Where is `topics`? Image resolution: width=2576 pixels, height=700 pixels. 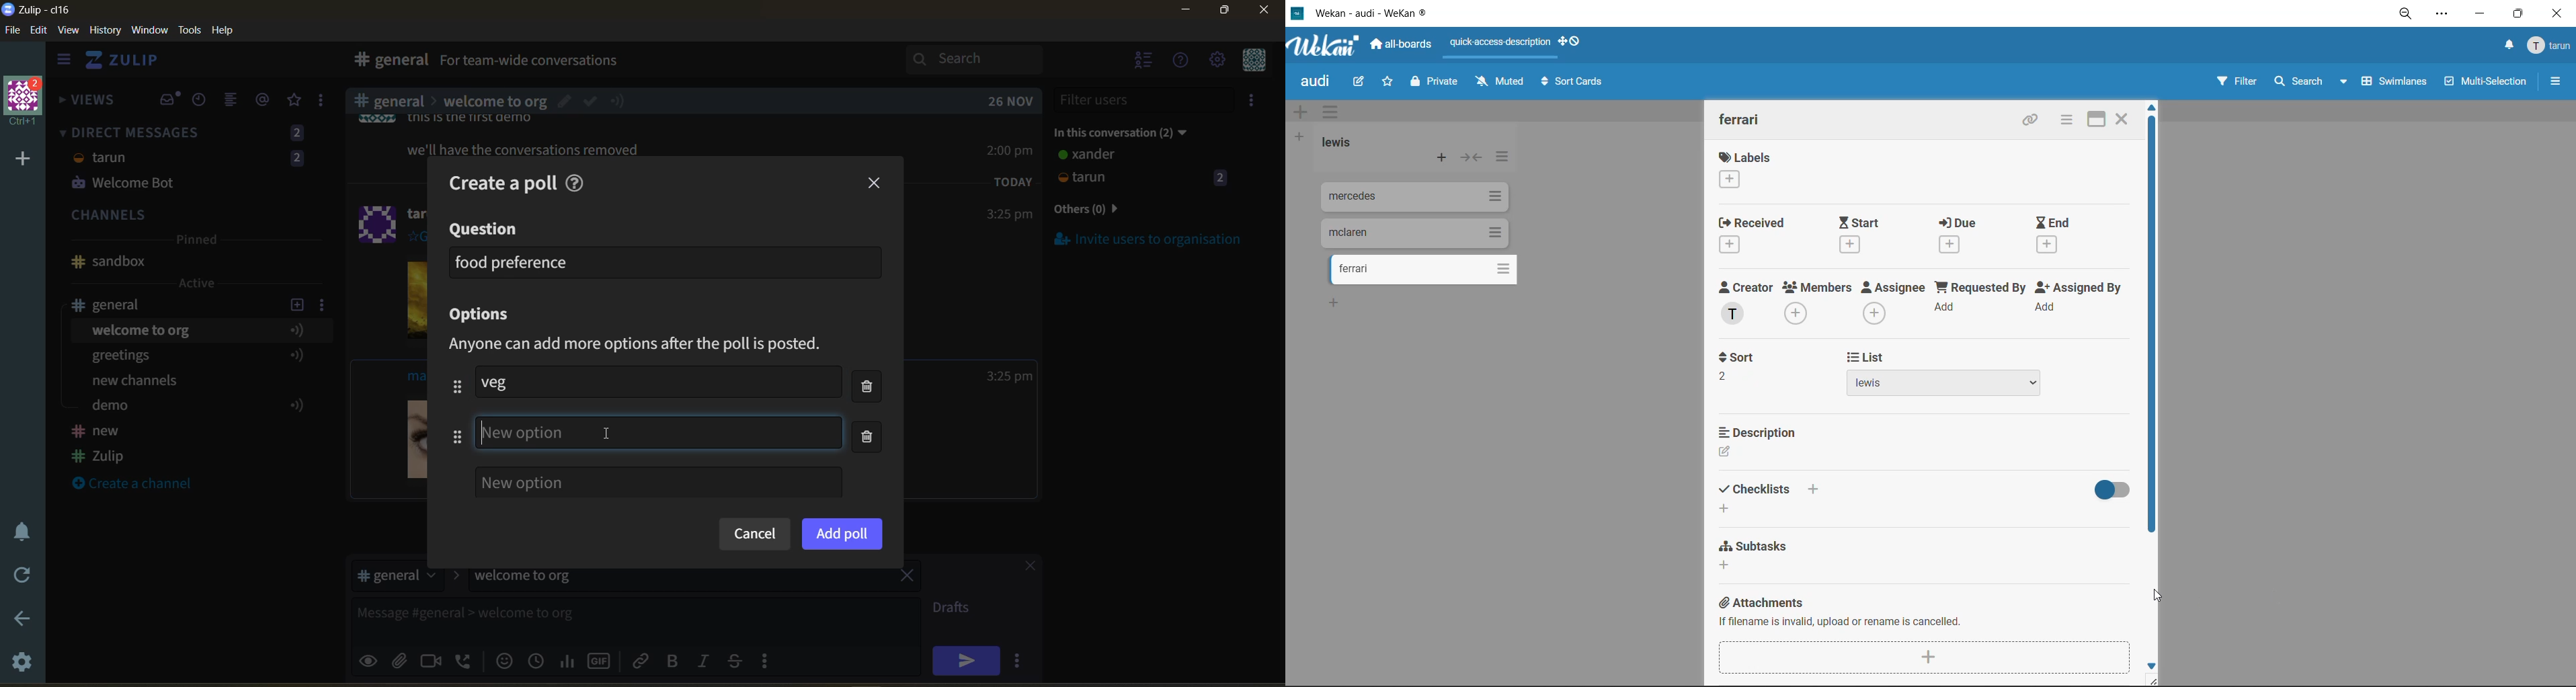
topics is located at coordinates (194, 370).